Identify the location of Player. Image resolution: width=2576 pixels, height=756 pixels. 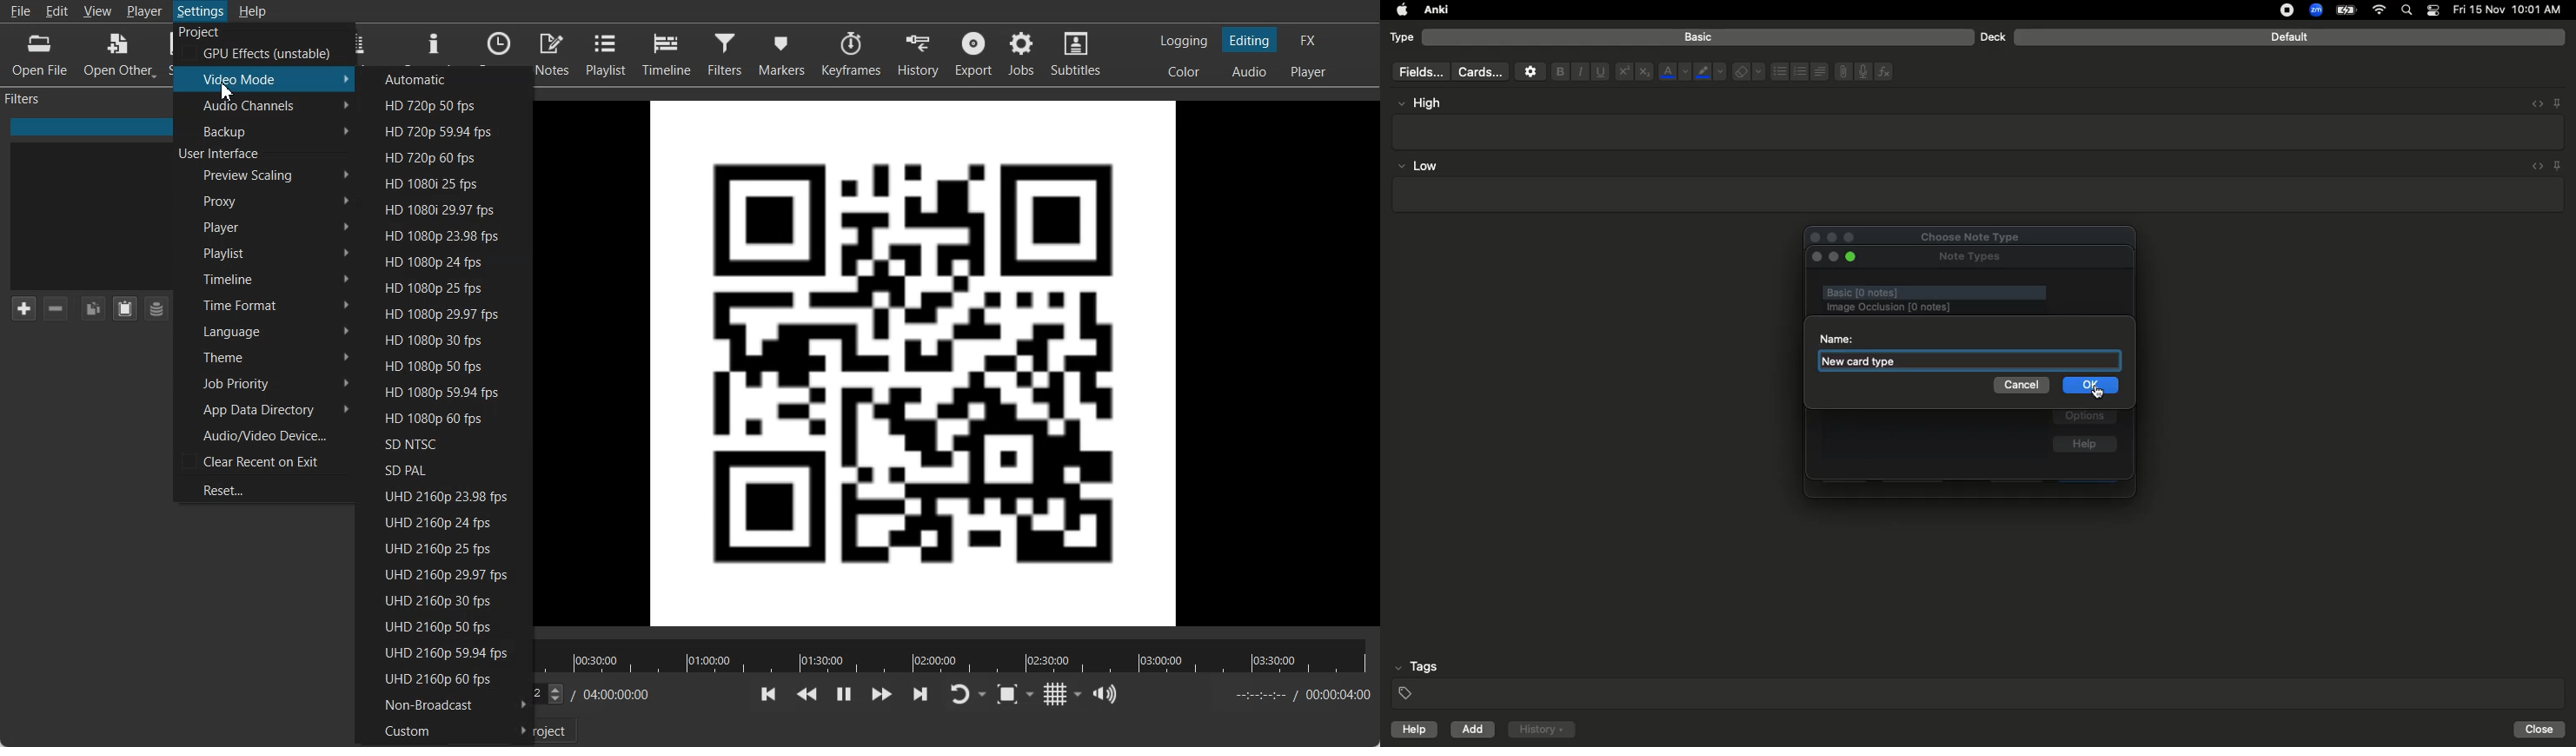
(265, 227).